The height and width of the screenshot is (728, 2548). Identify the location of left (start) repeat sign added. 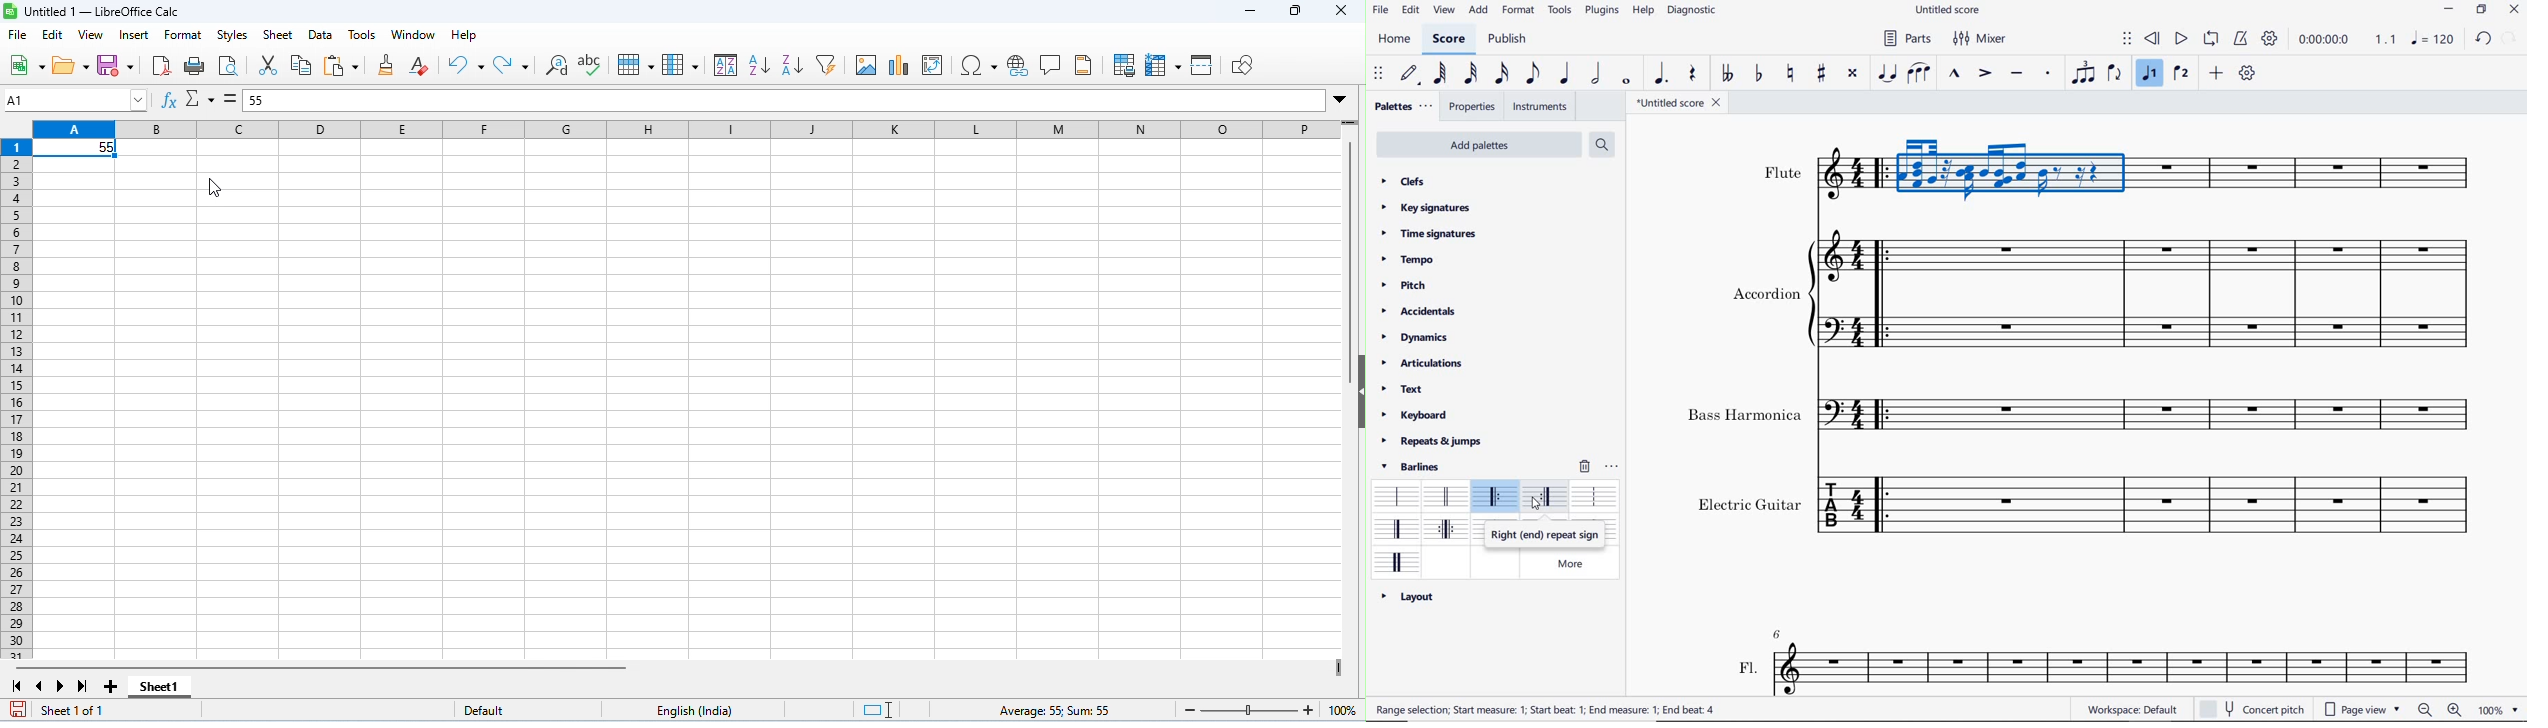
(1879, 172).